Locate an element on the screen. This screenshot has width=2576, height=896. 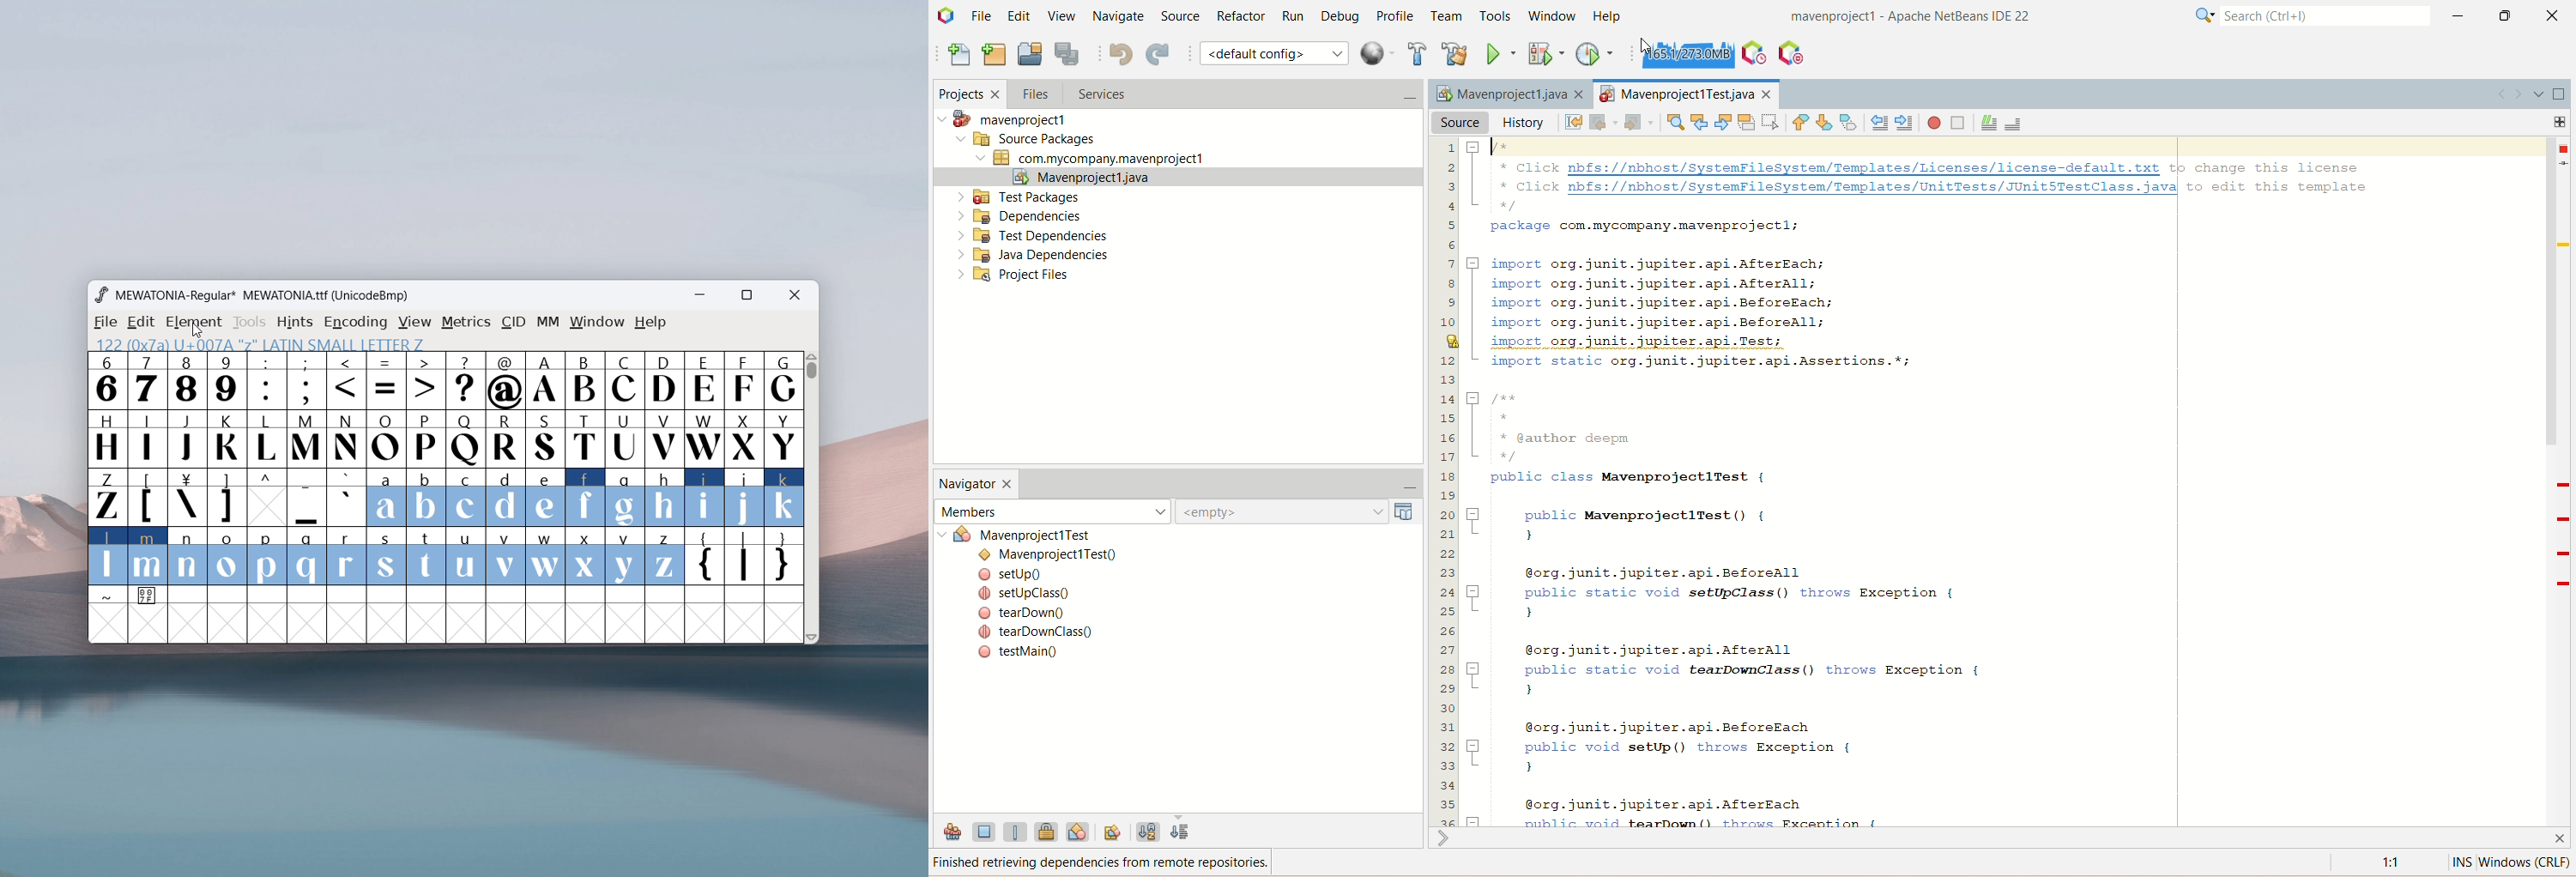
A is located at coordinates (546, 381).